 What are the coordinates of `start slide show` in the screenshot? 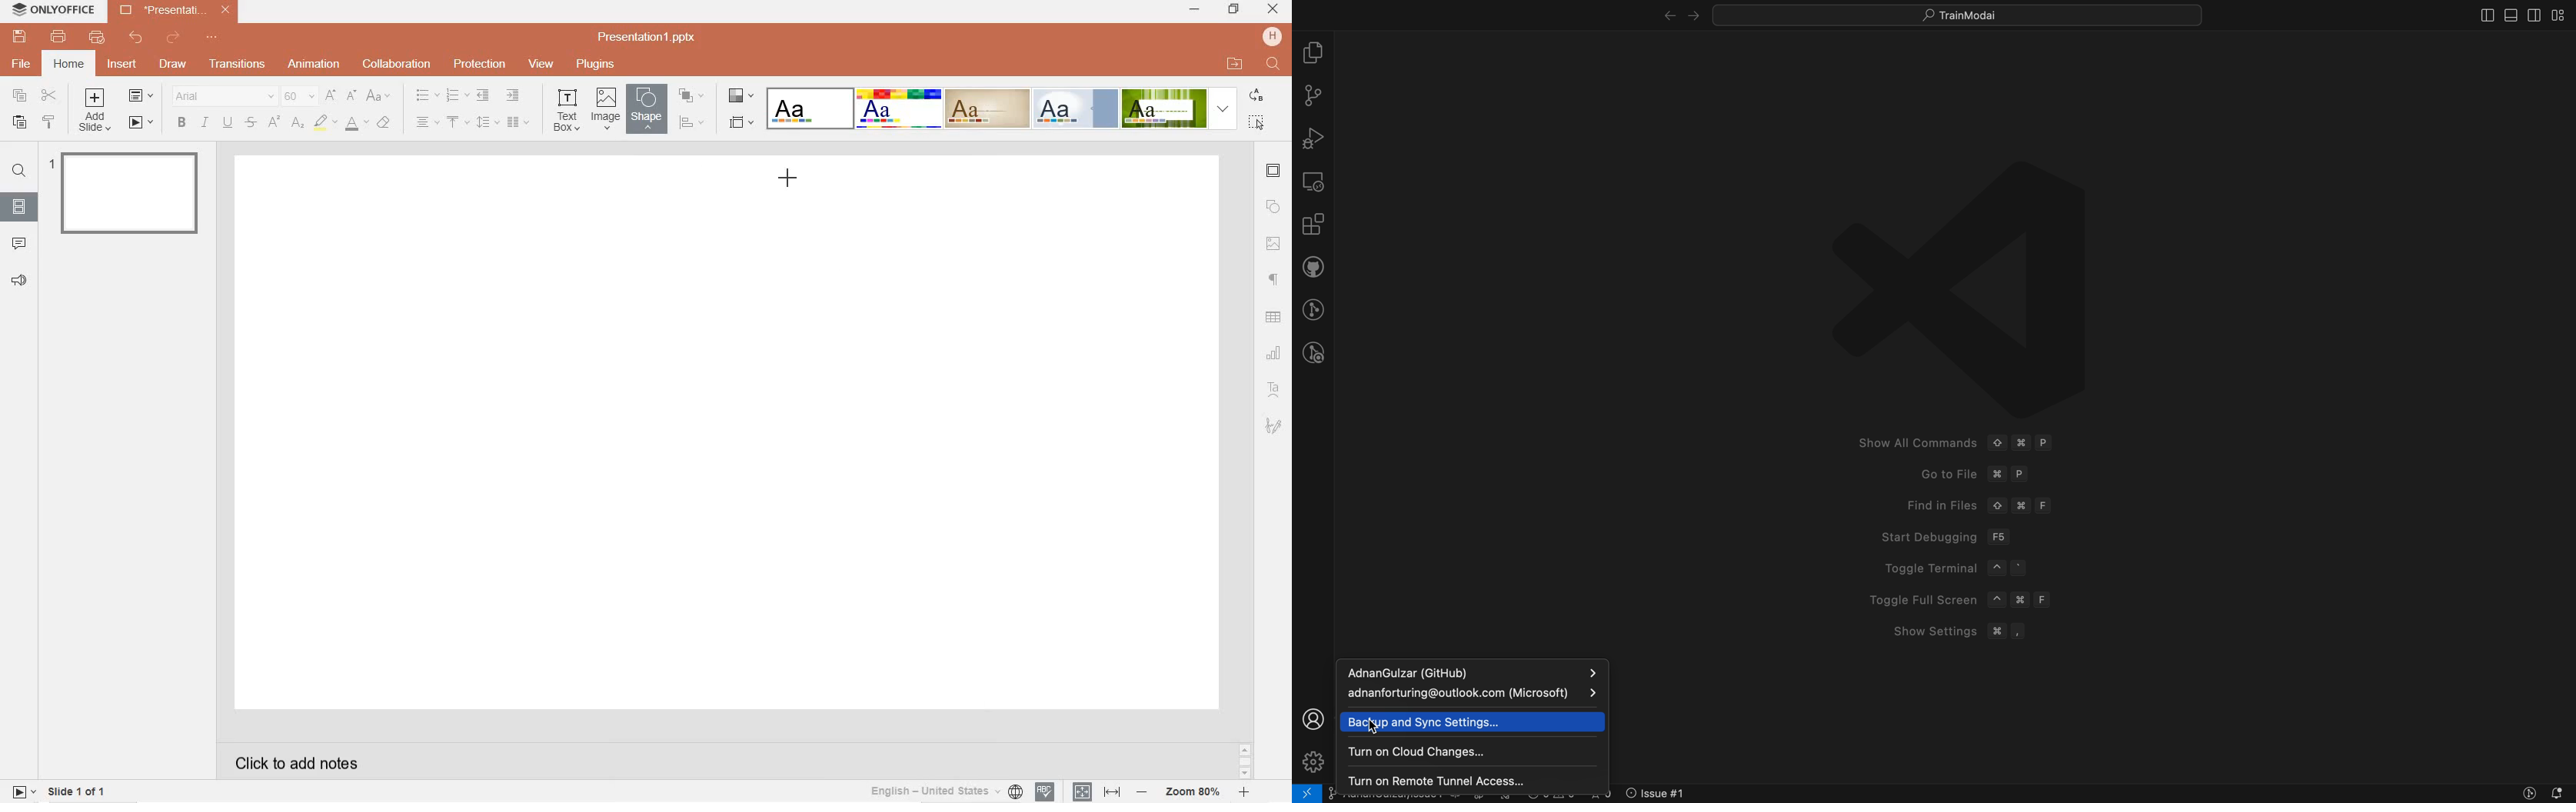 It's located at (24, 791).